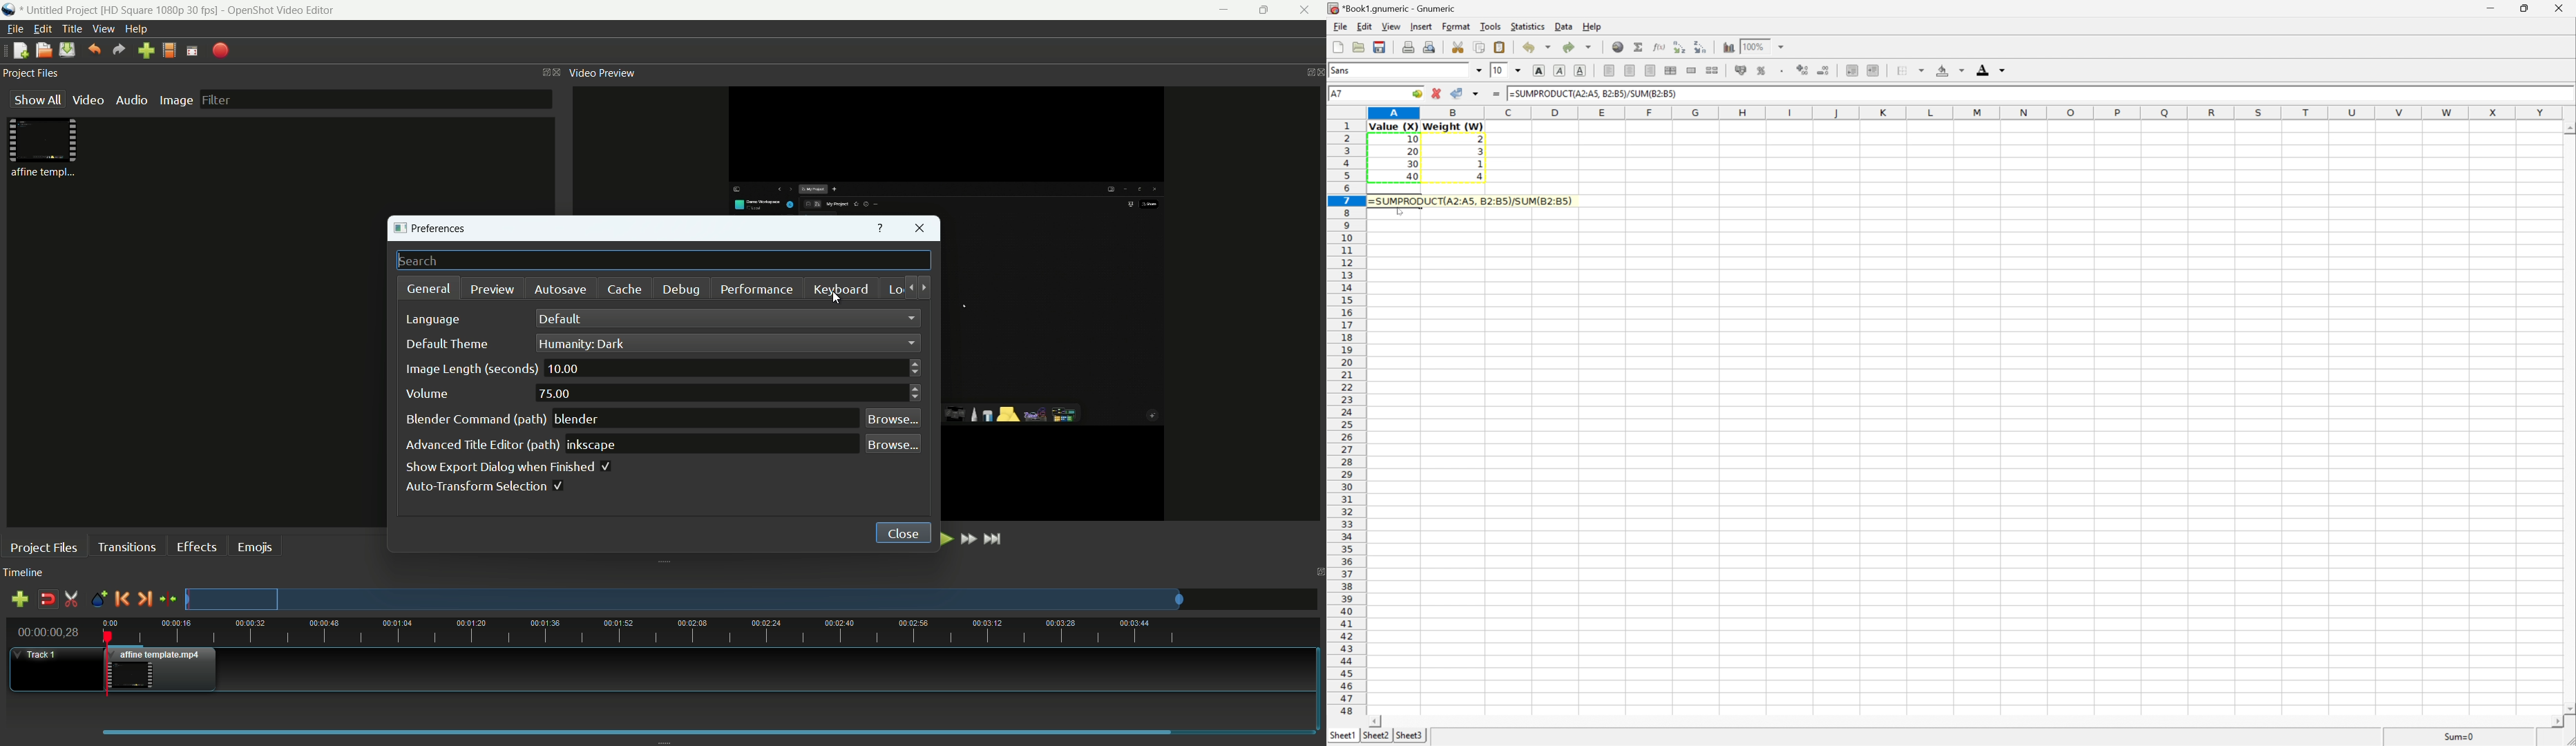  What do you see at coordinates (1714, 71) in the screenshot?
I see `Split merged ranges of cells` at bounding box center [1714, 71].